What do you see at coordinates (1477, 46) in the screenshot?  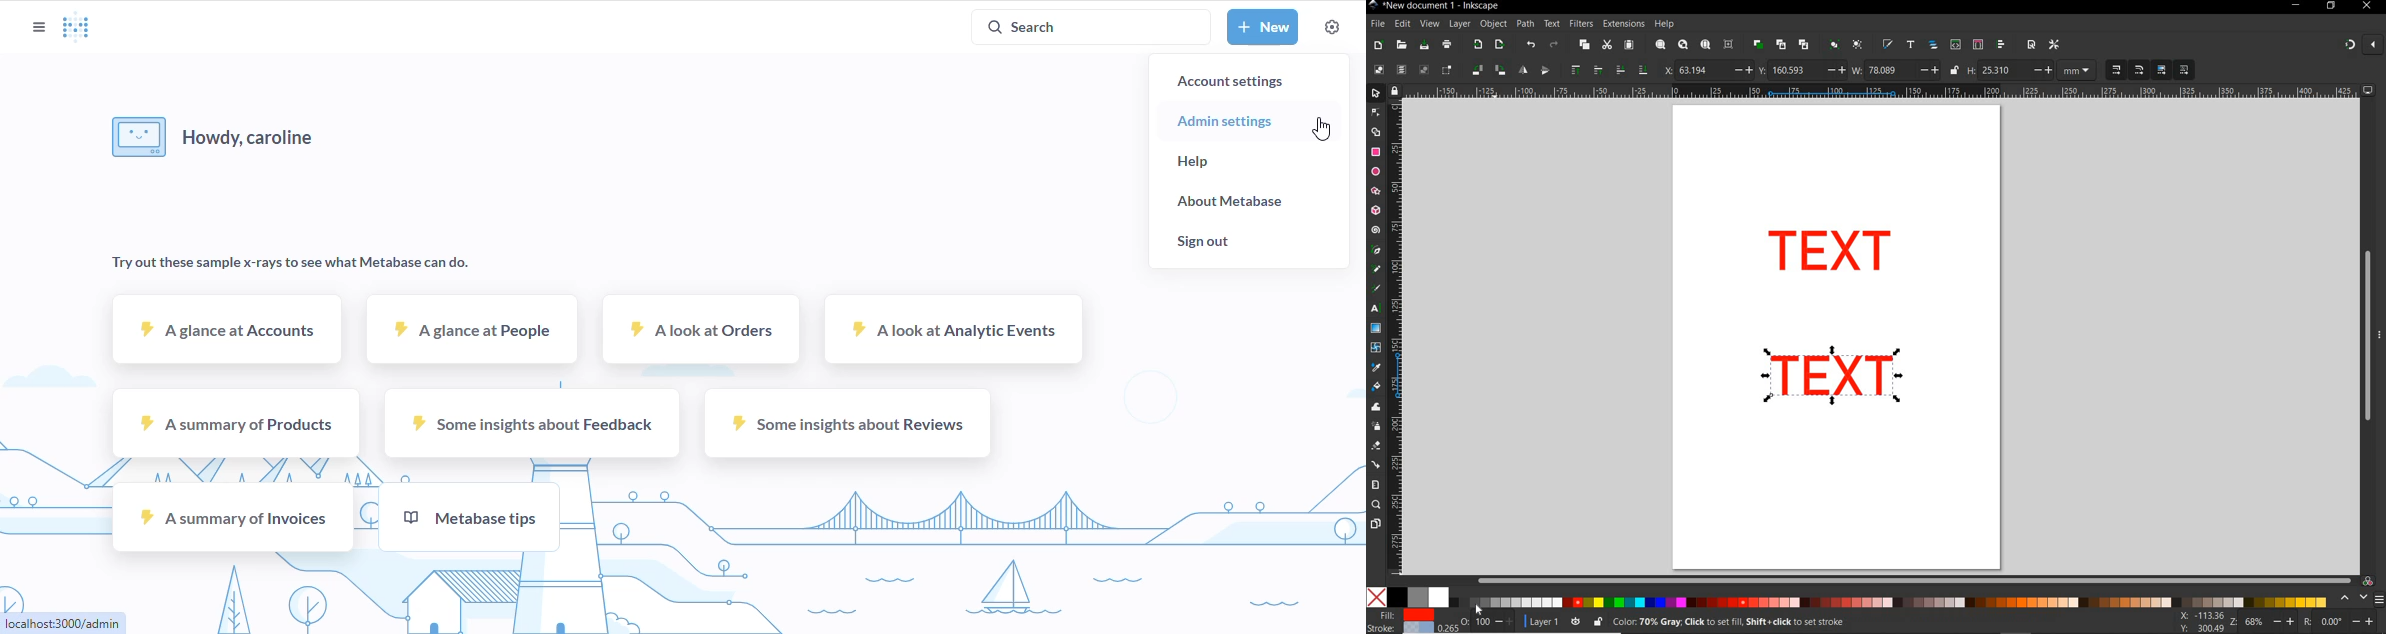 I see `import` at bounding box center [1477, 46].